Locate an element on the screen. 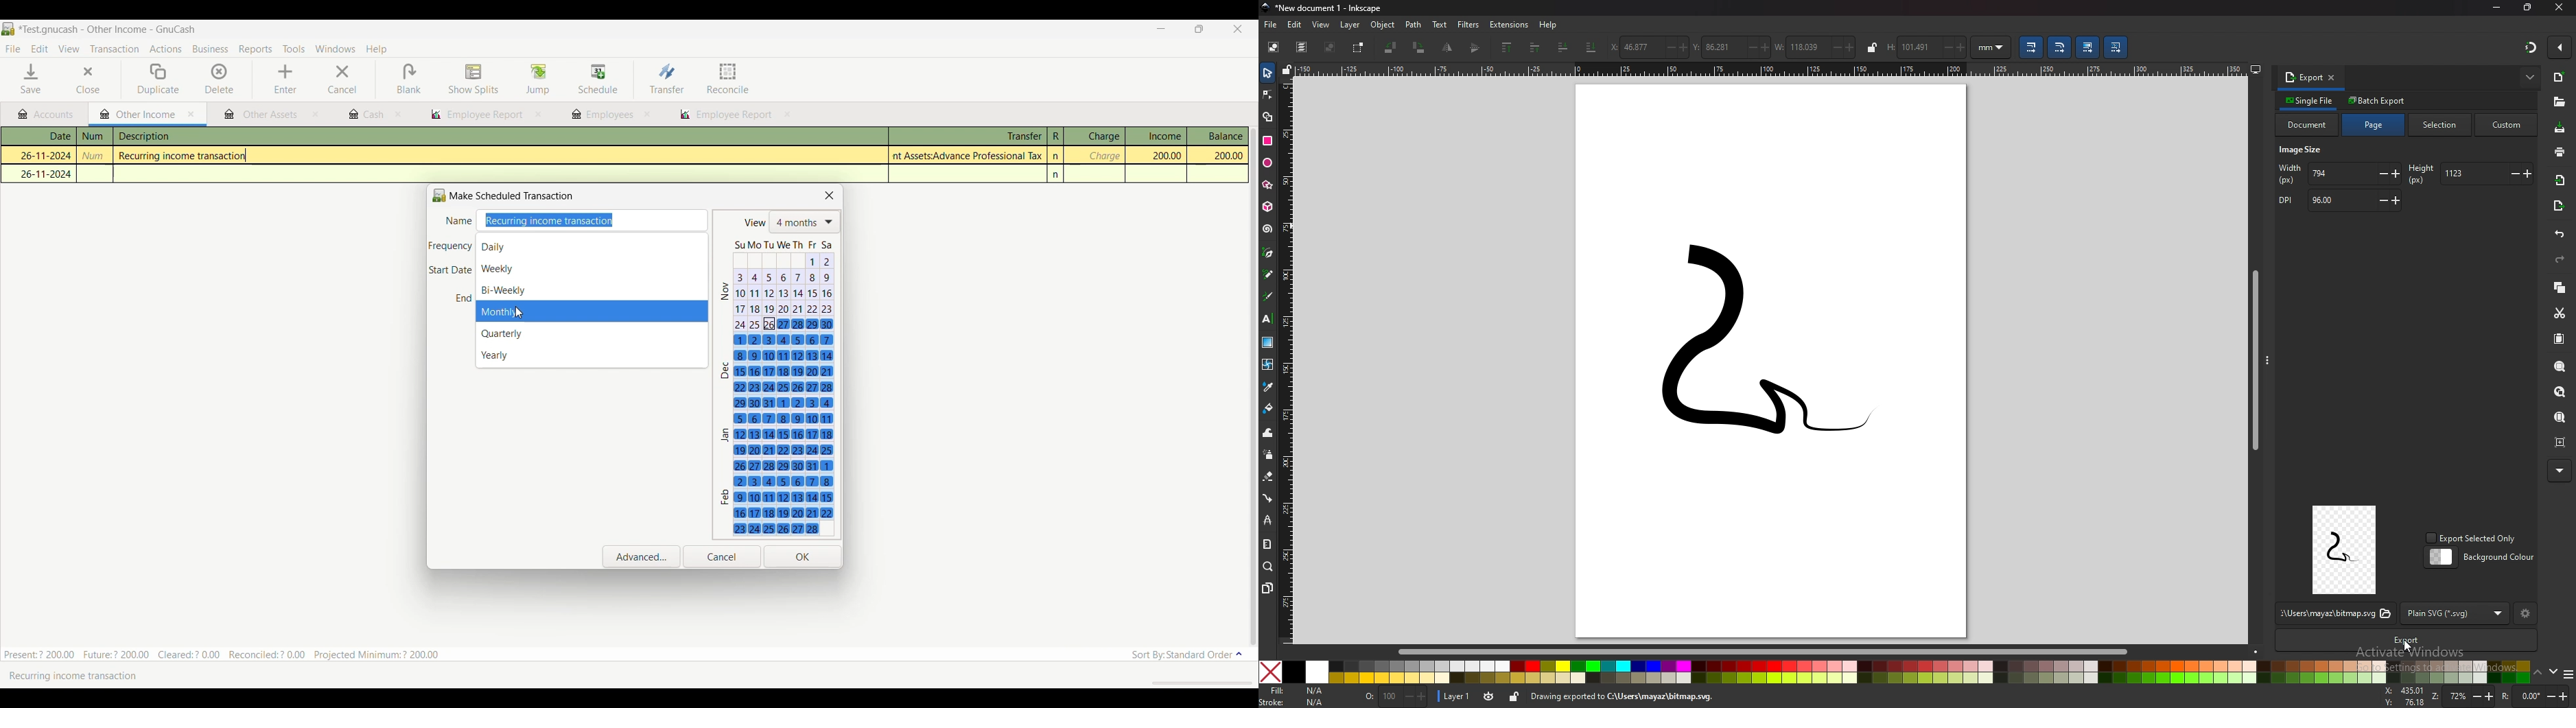 The image size is (2576, 728). months is located at coordinates (591, 312).